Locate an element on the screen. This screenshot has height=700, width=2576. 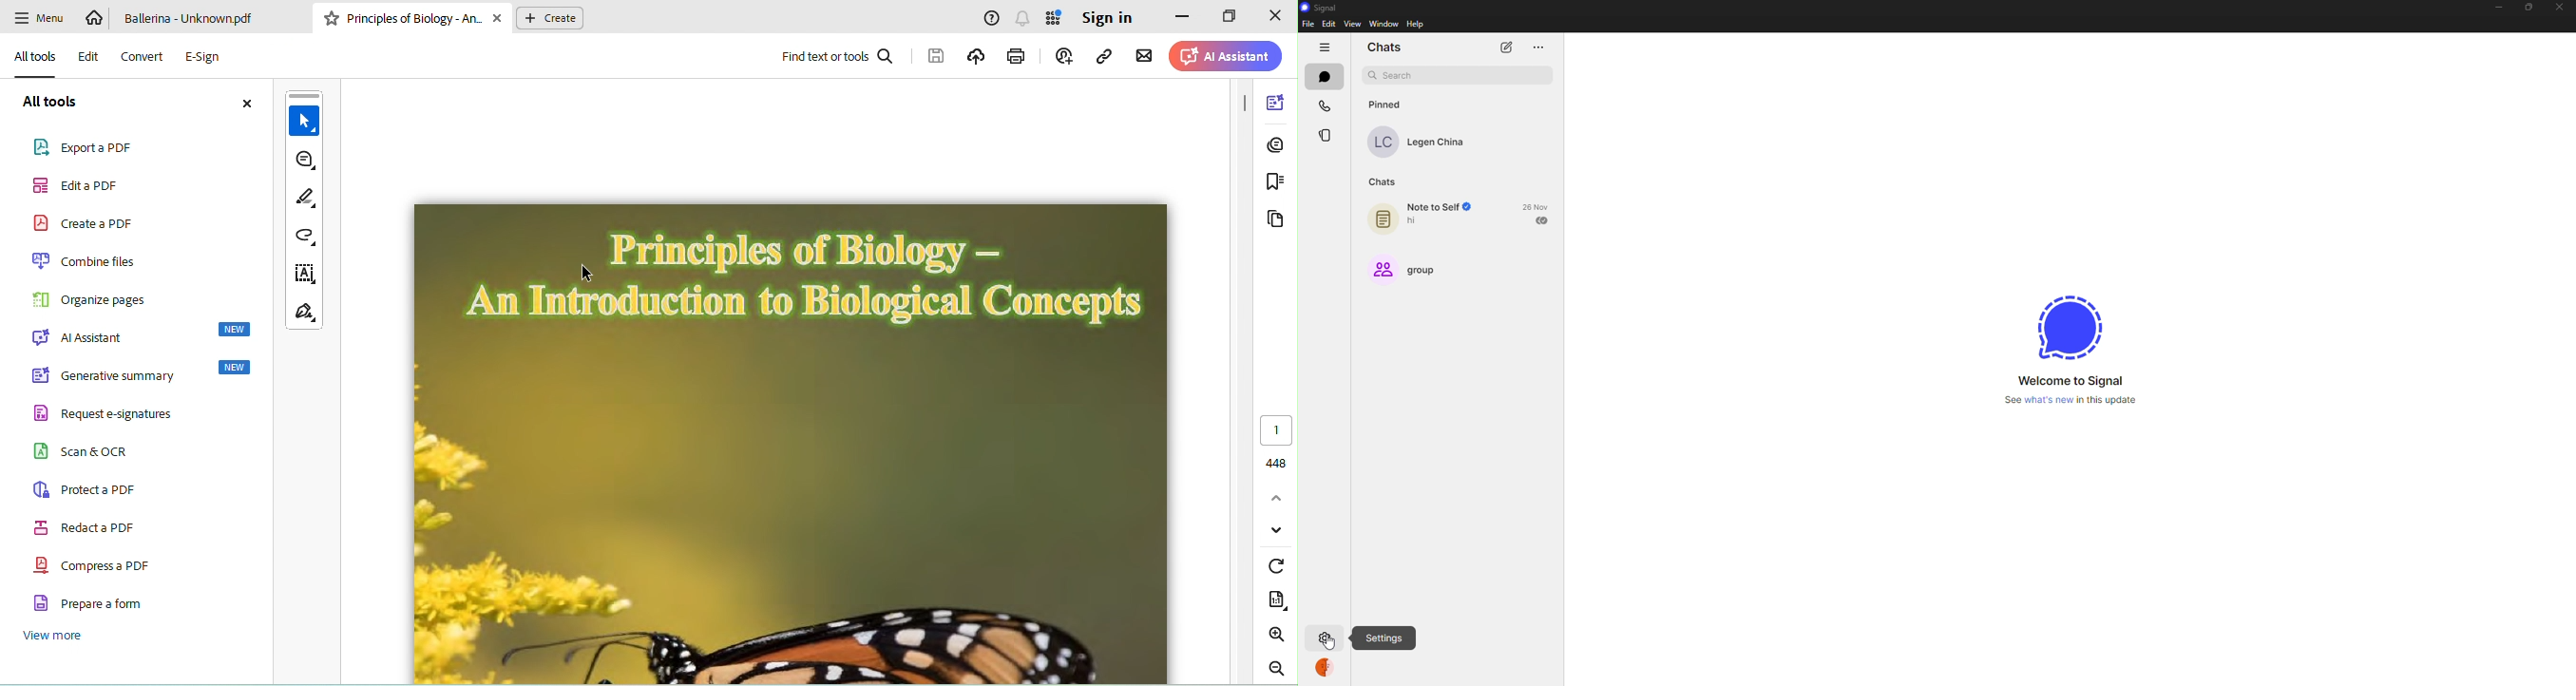
redact a pdf is located at coordinates (95, 526).